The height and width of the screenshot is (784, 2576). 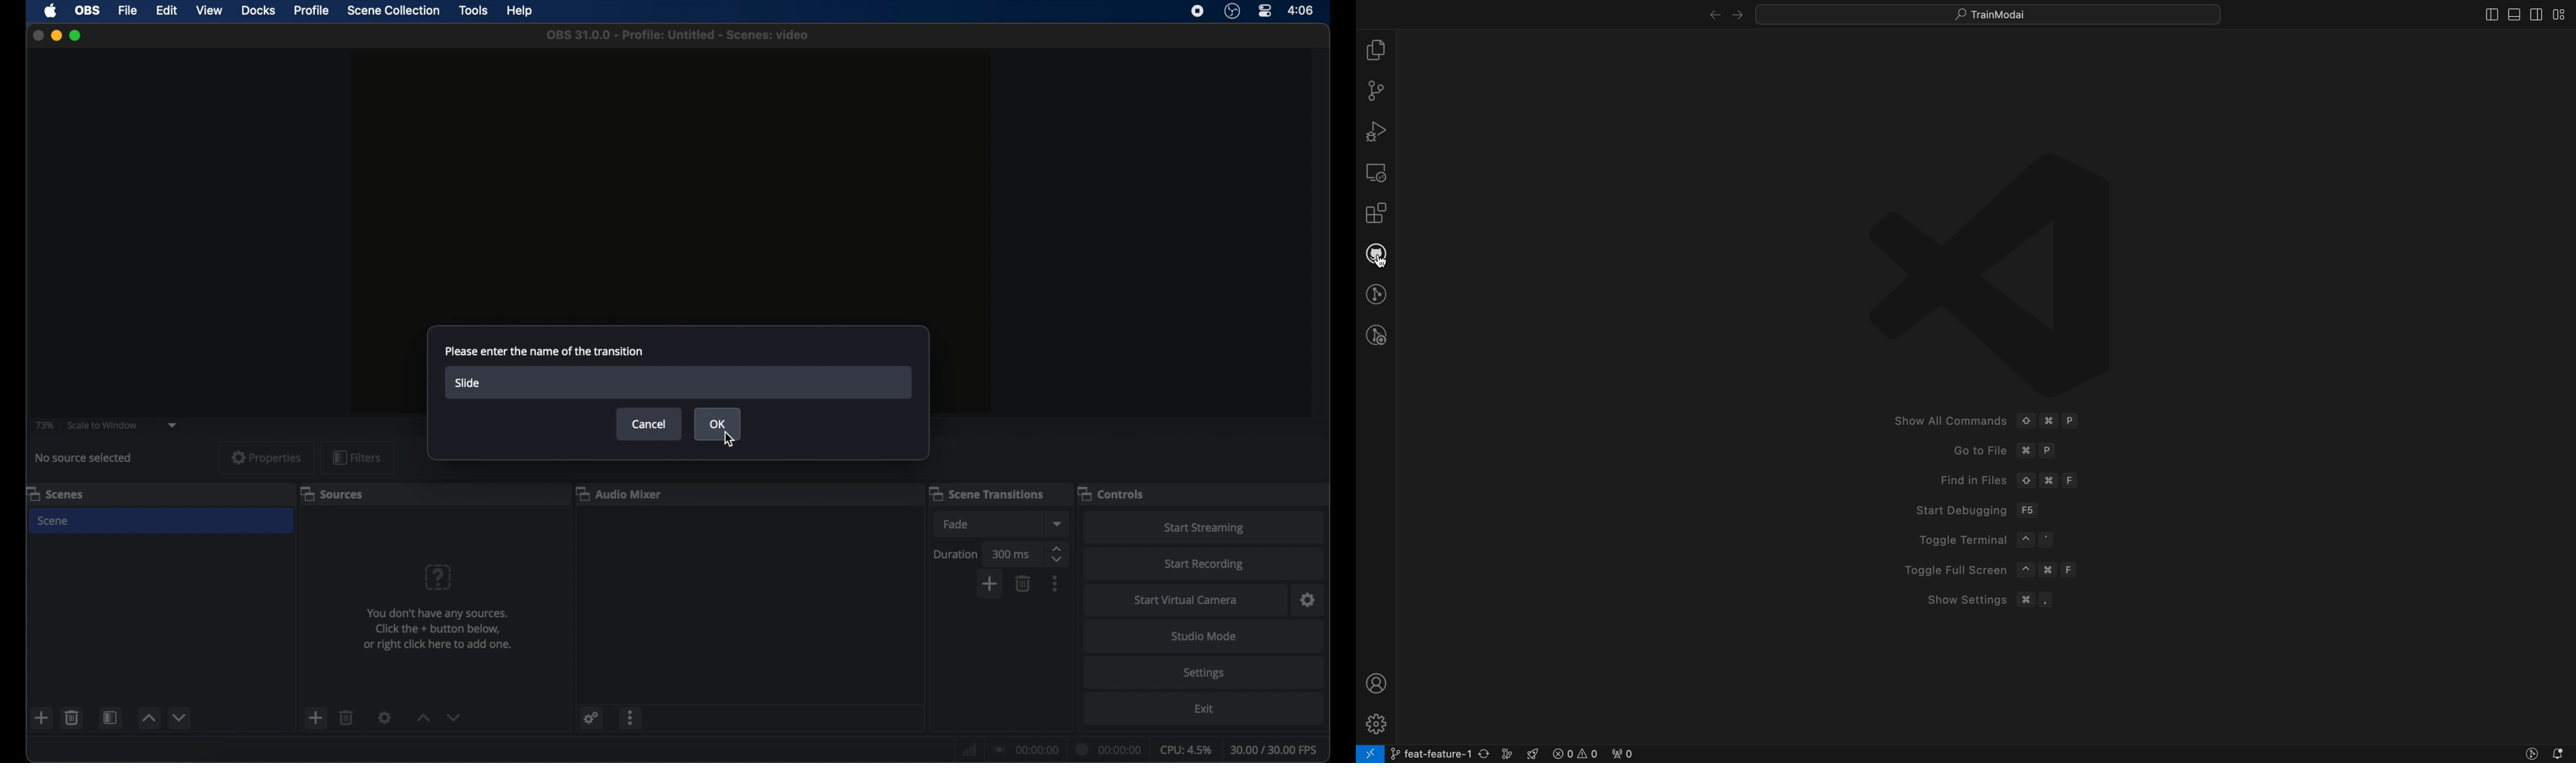 What do you see at coordinates (967, 748) in the screenshot?
I see `netwrok` at bounding box center [967, 748].